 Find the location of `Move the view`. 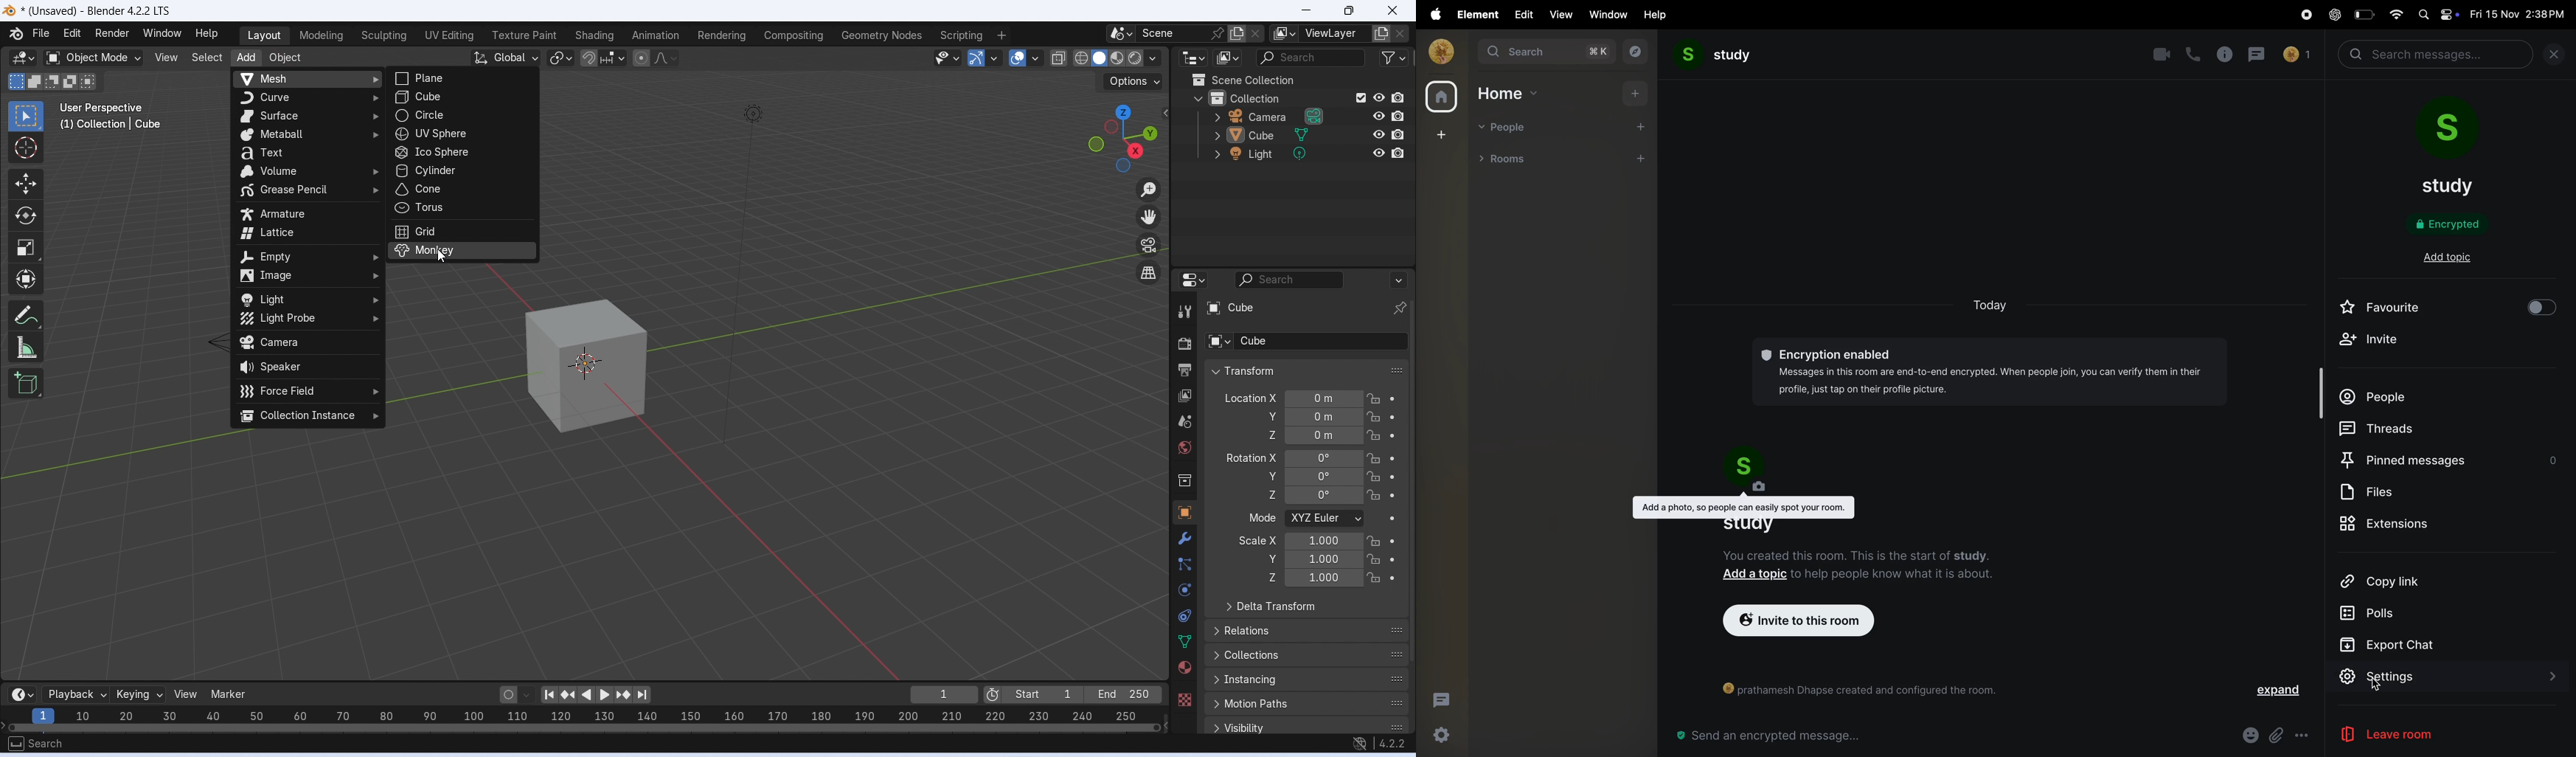

Move the view is located at coordinates (1148, 217).